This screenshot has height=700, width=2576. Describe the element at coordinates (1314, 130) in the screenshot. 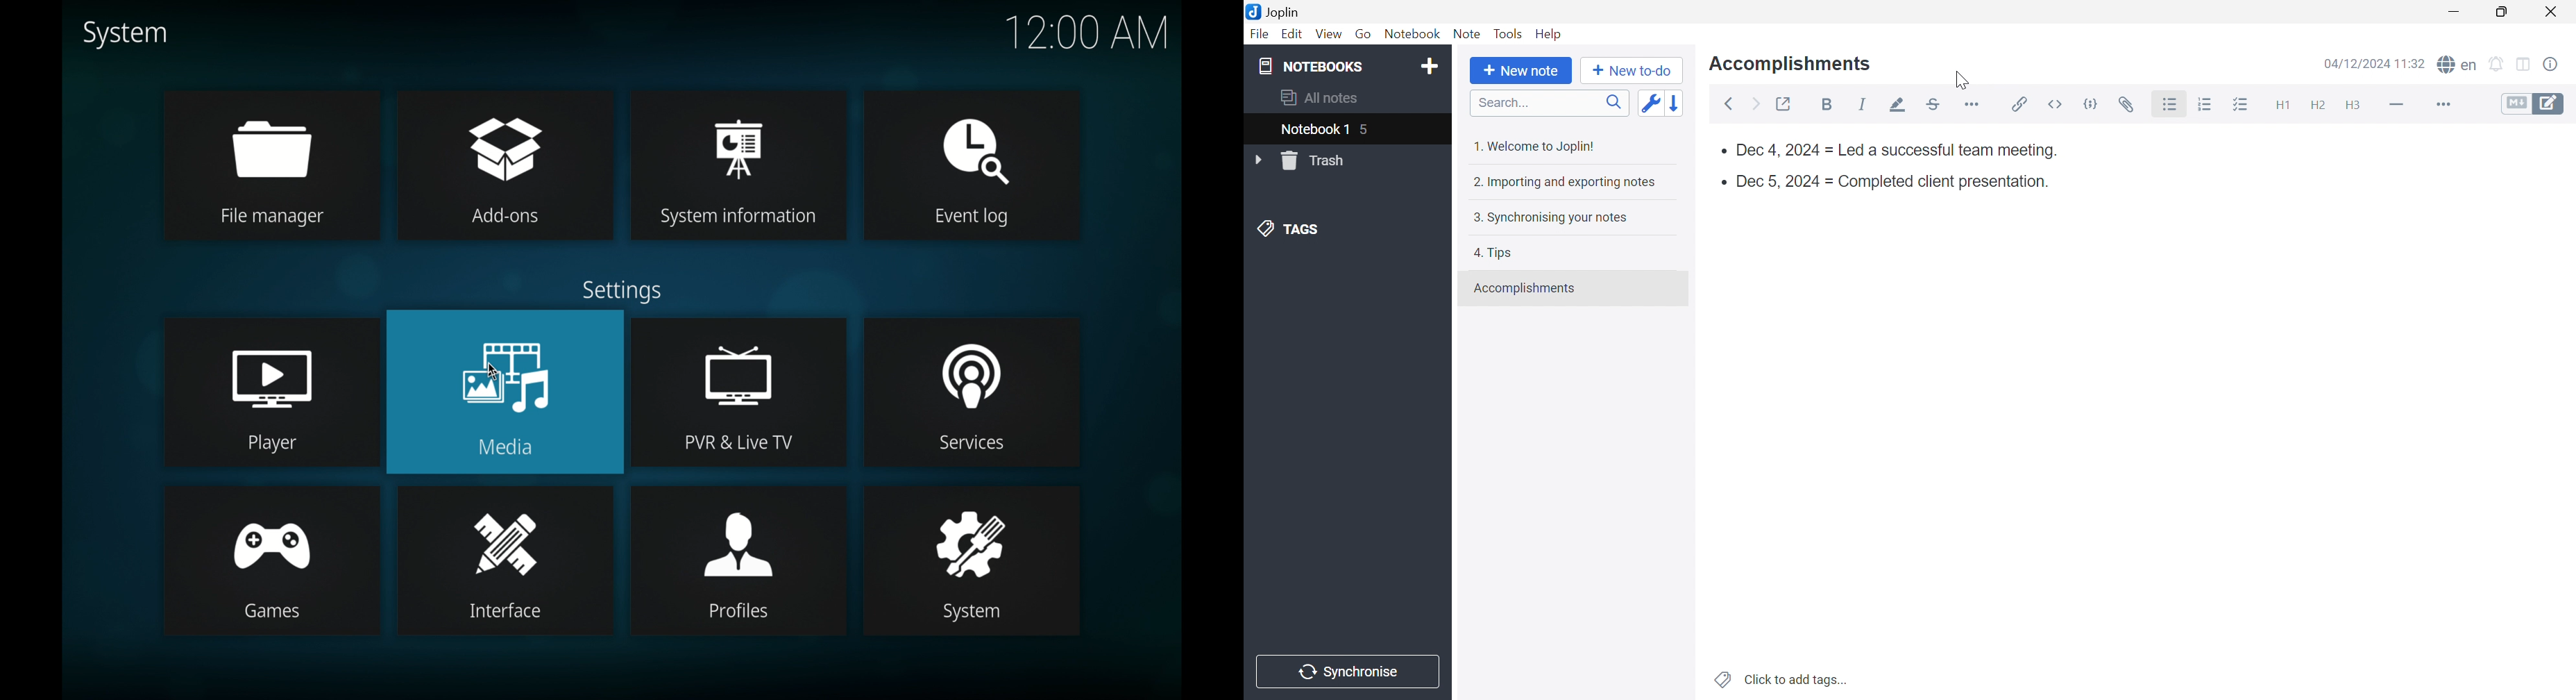

I see `Notebook 1` at that location.